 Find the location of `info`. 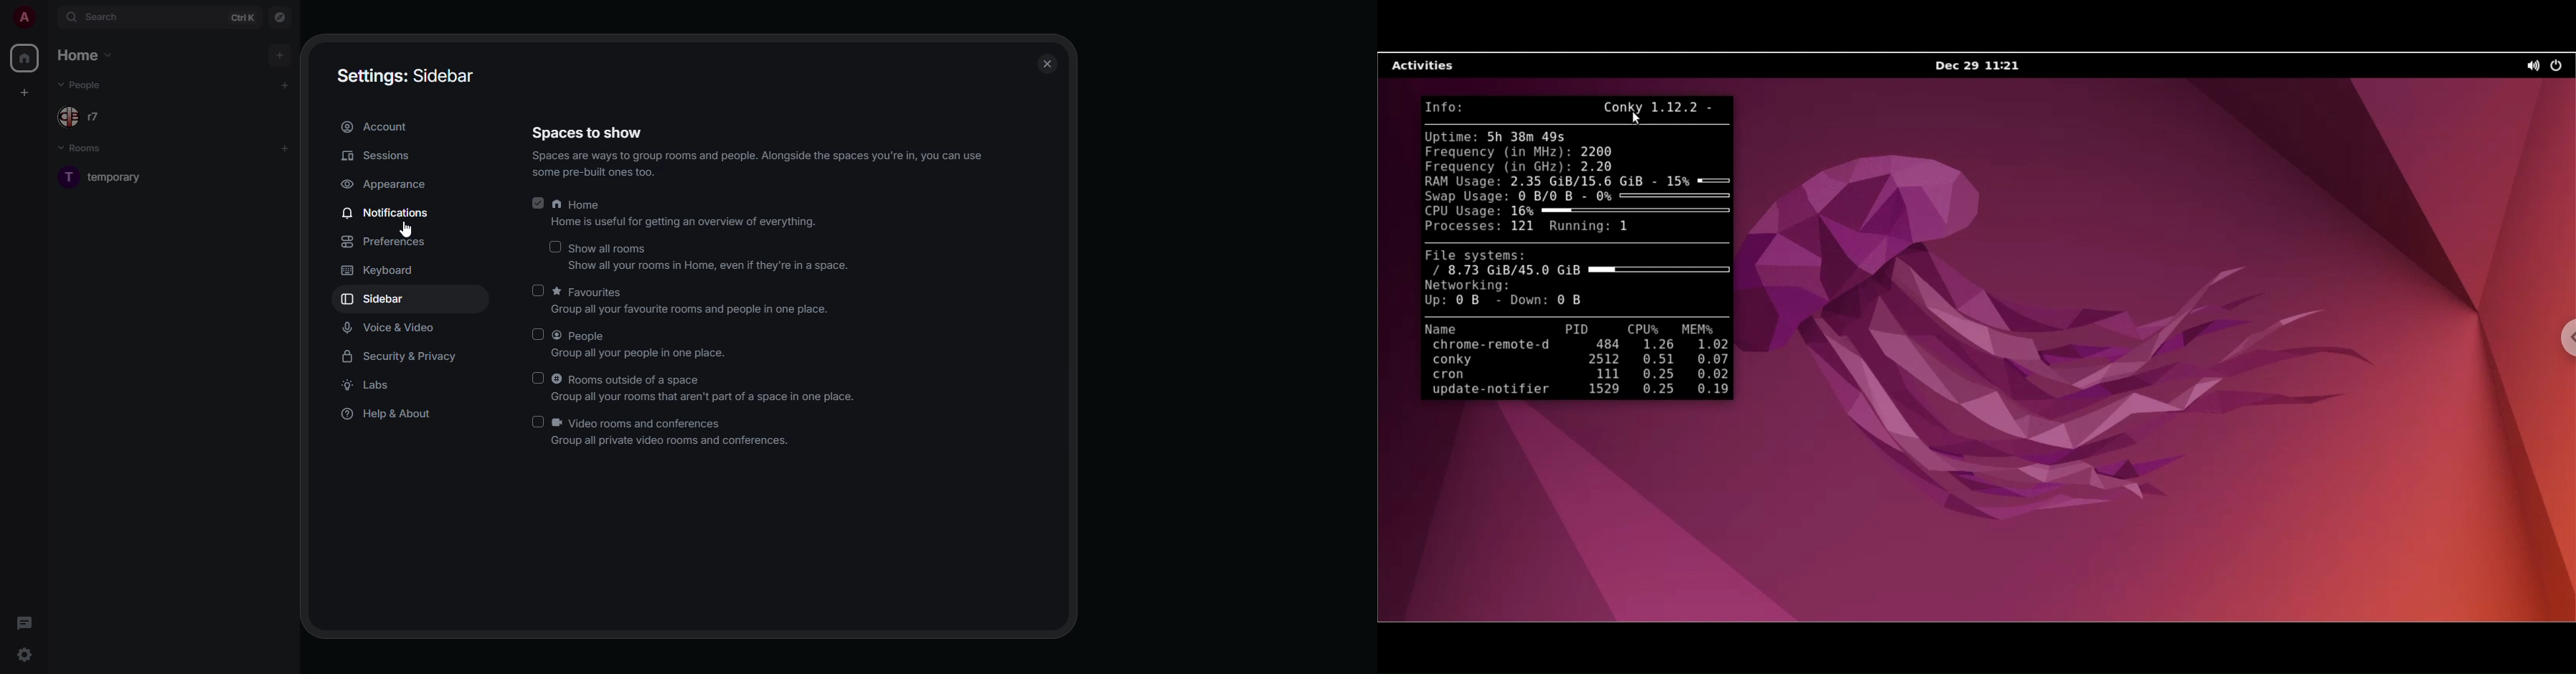

info is located at coordinates (758, 163).